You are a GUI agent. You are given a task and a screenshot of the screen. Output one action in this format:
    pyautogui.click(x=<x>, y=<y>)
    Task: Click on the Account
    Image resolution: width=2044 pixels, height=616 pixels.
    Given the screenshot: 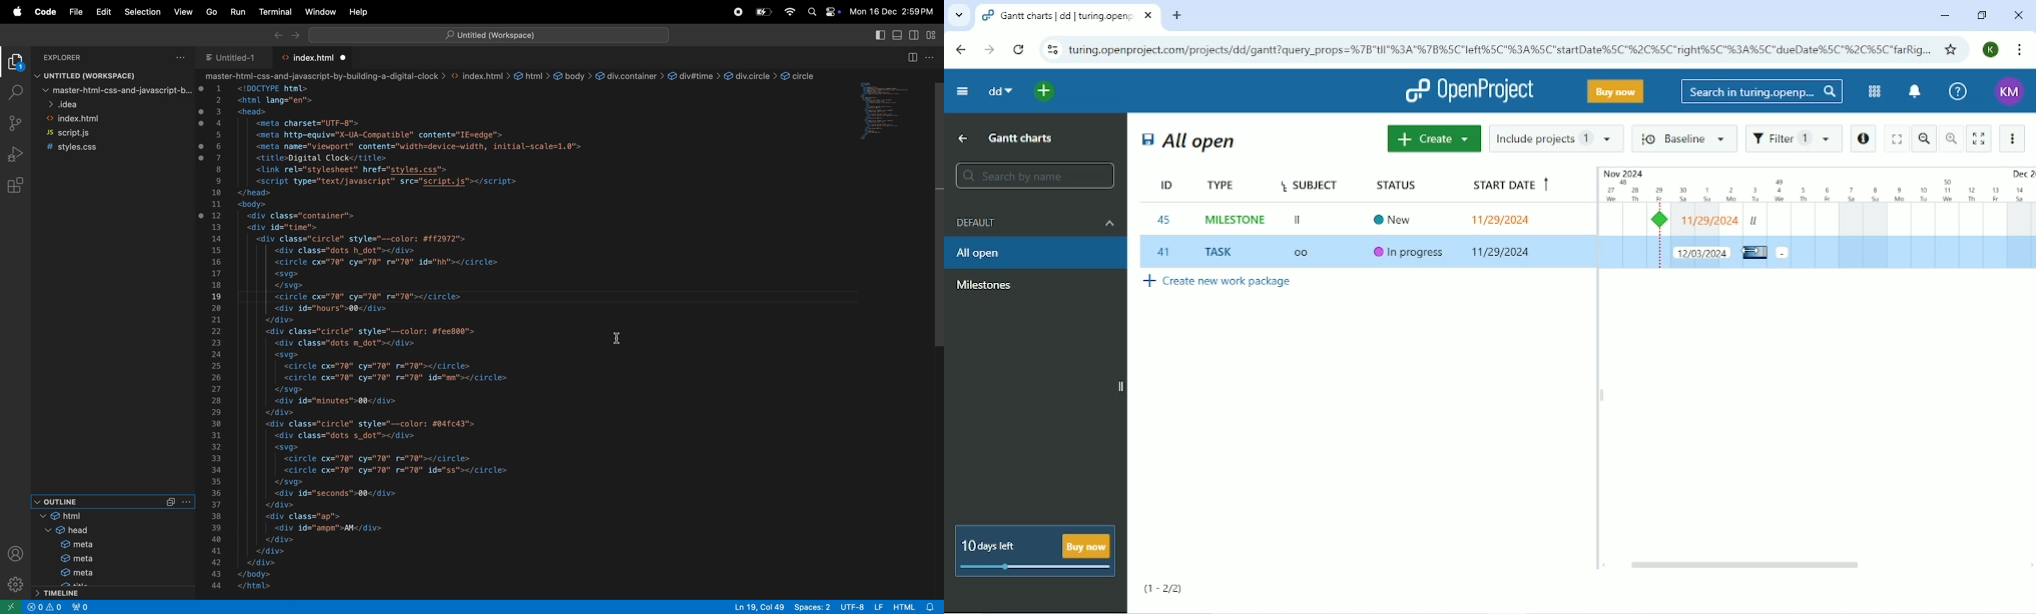 What is the action you would take?
    pyautogui.click(x=2011, y=93)
    